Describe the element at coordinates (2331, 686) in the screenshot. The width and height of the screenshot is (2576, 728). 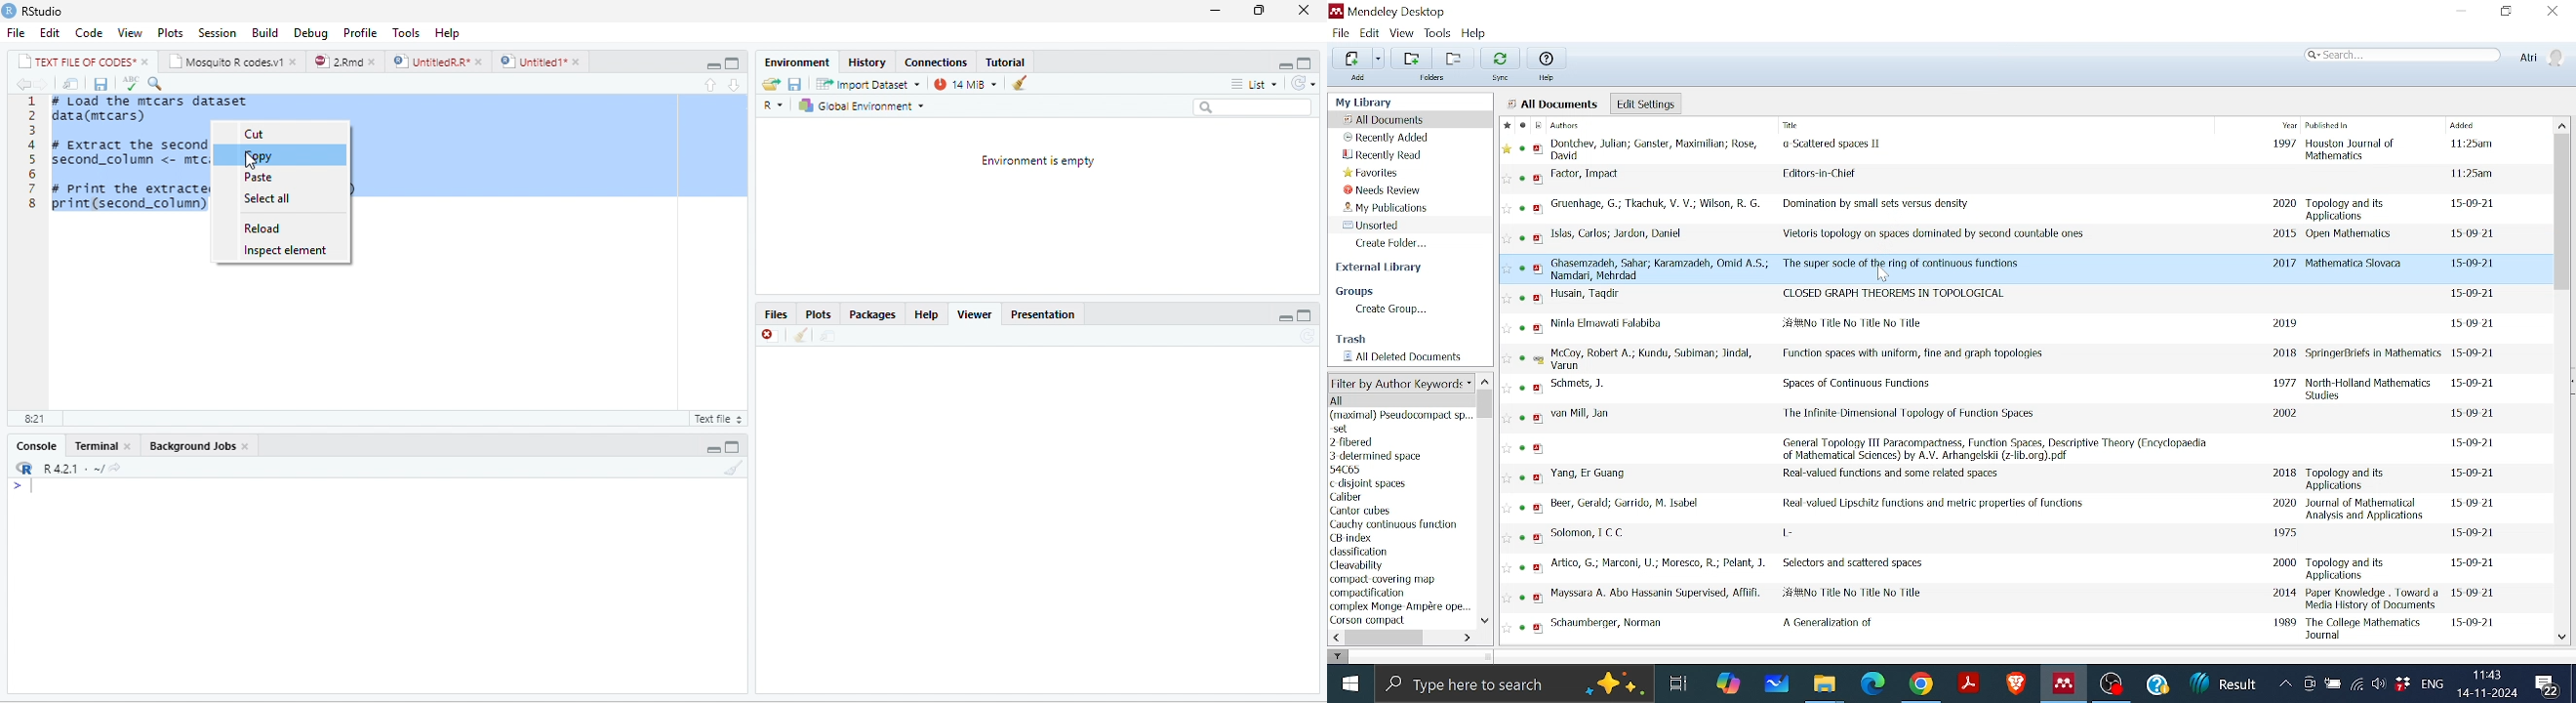
I see `Battery` at that location.